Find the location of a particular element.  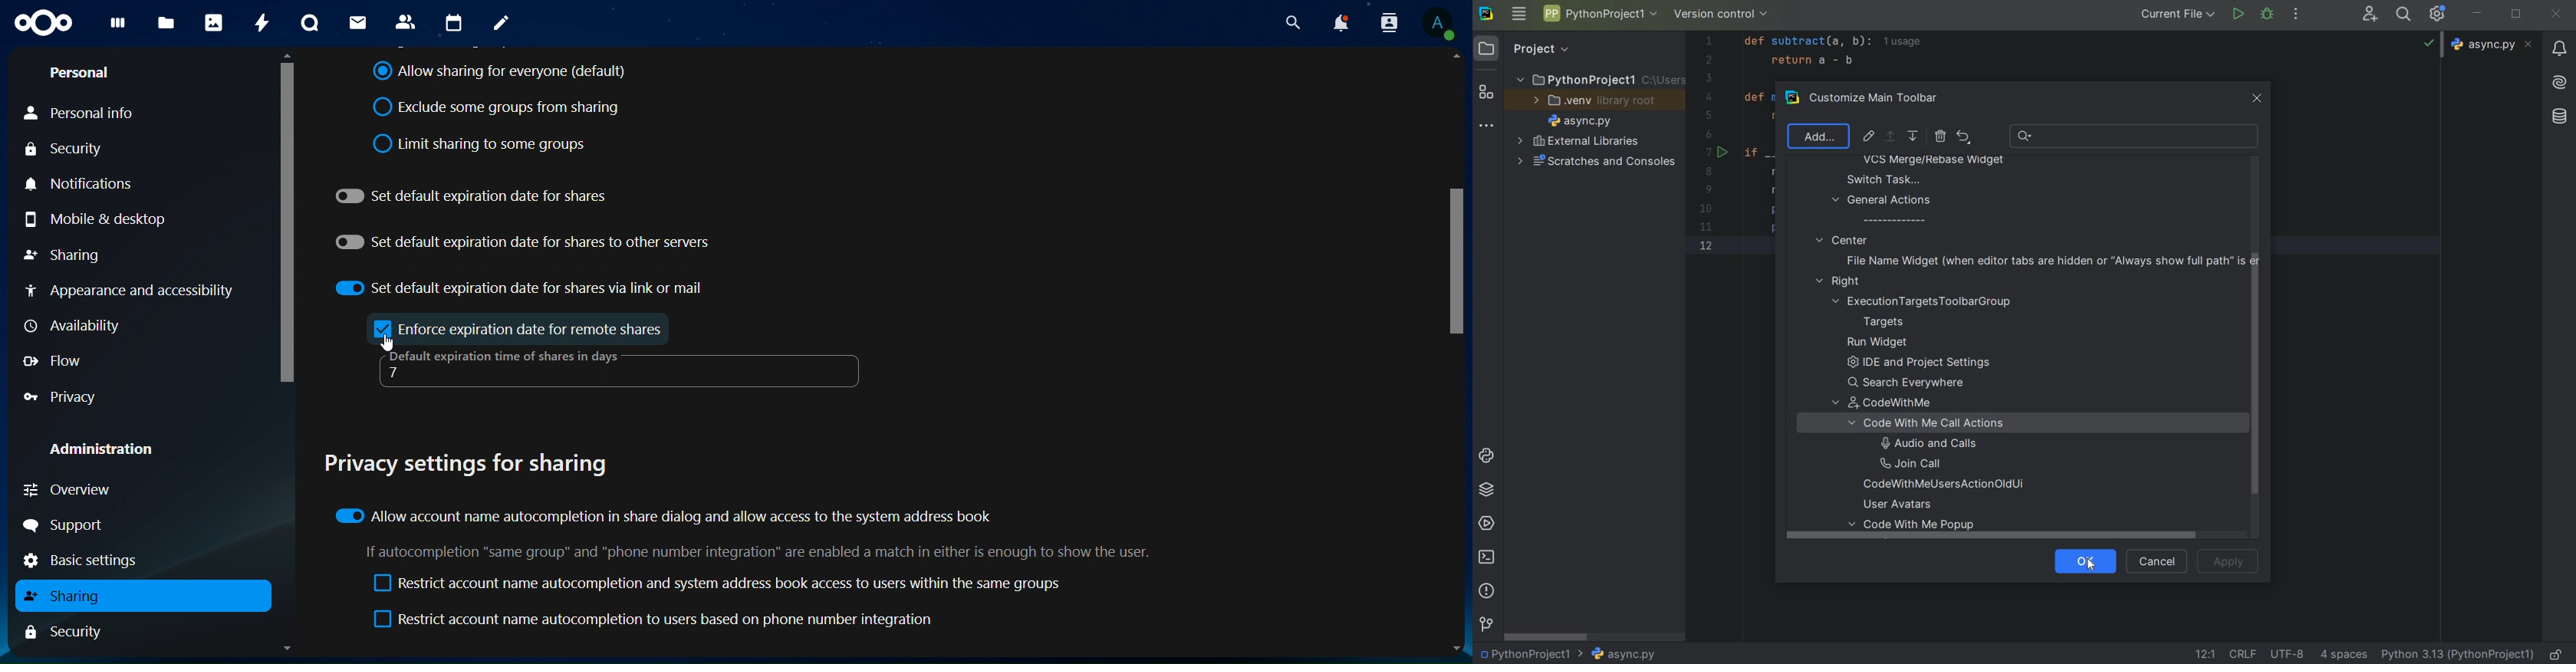

MORE TOOL WINDOWS is located at coordinates (1487, 126).